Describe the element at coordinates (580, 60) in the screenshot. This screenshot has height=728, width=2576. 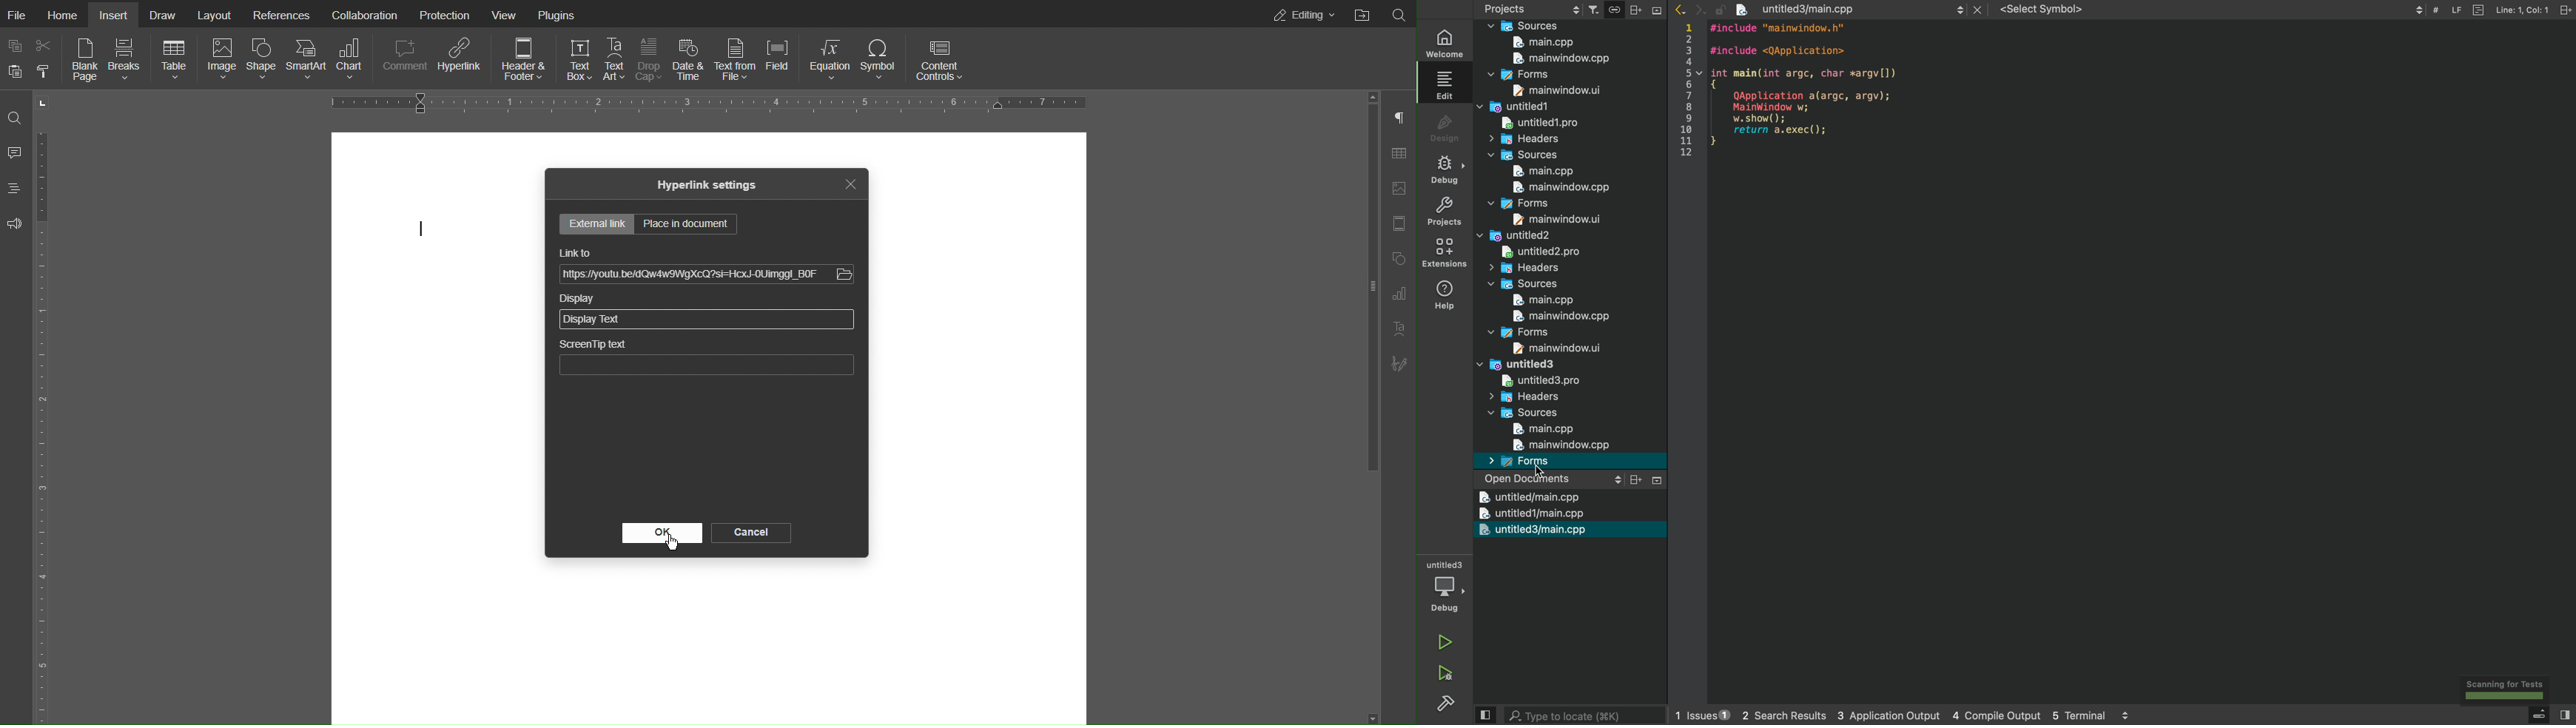
I see `Text Box` at that location.